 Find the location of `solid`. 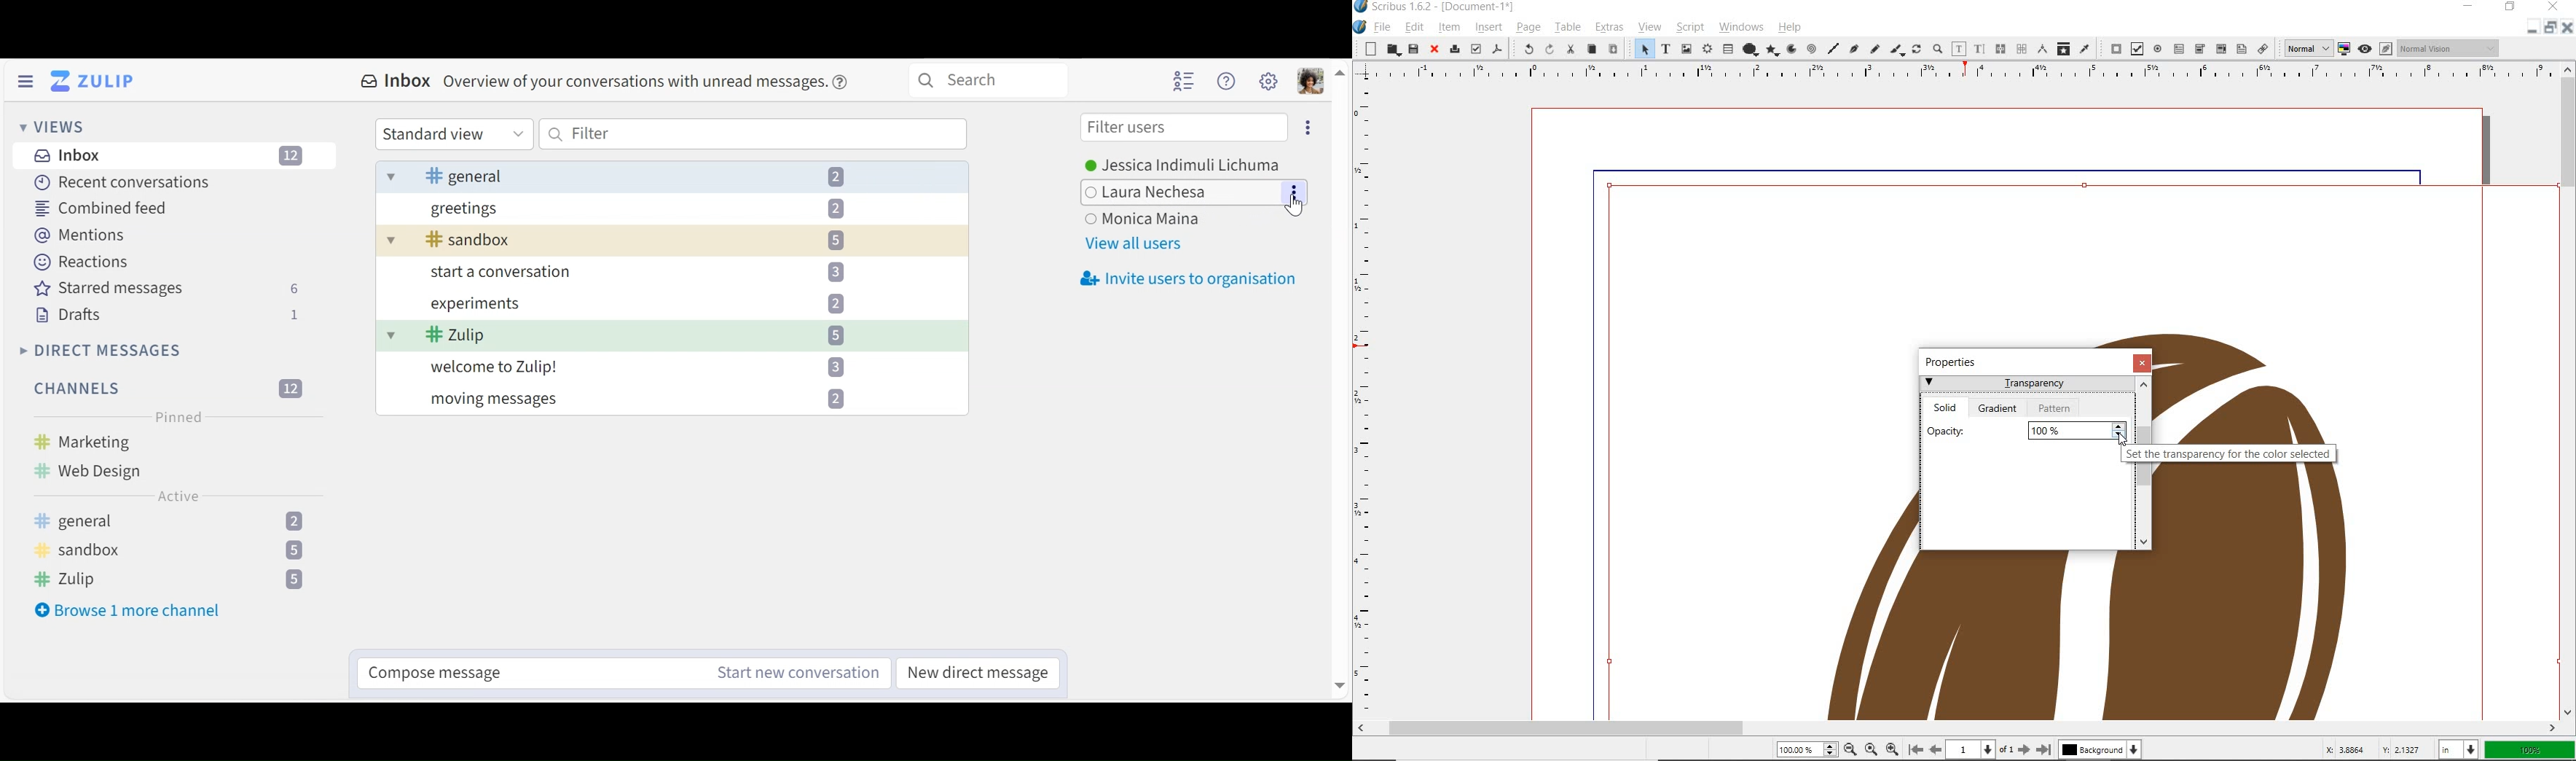

solid is located at coordinates (1947, 405).